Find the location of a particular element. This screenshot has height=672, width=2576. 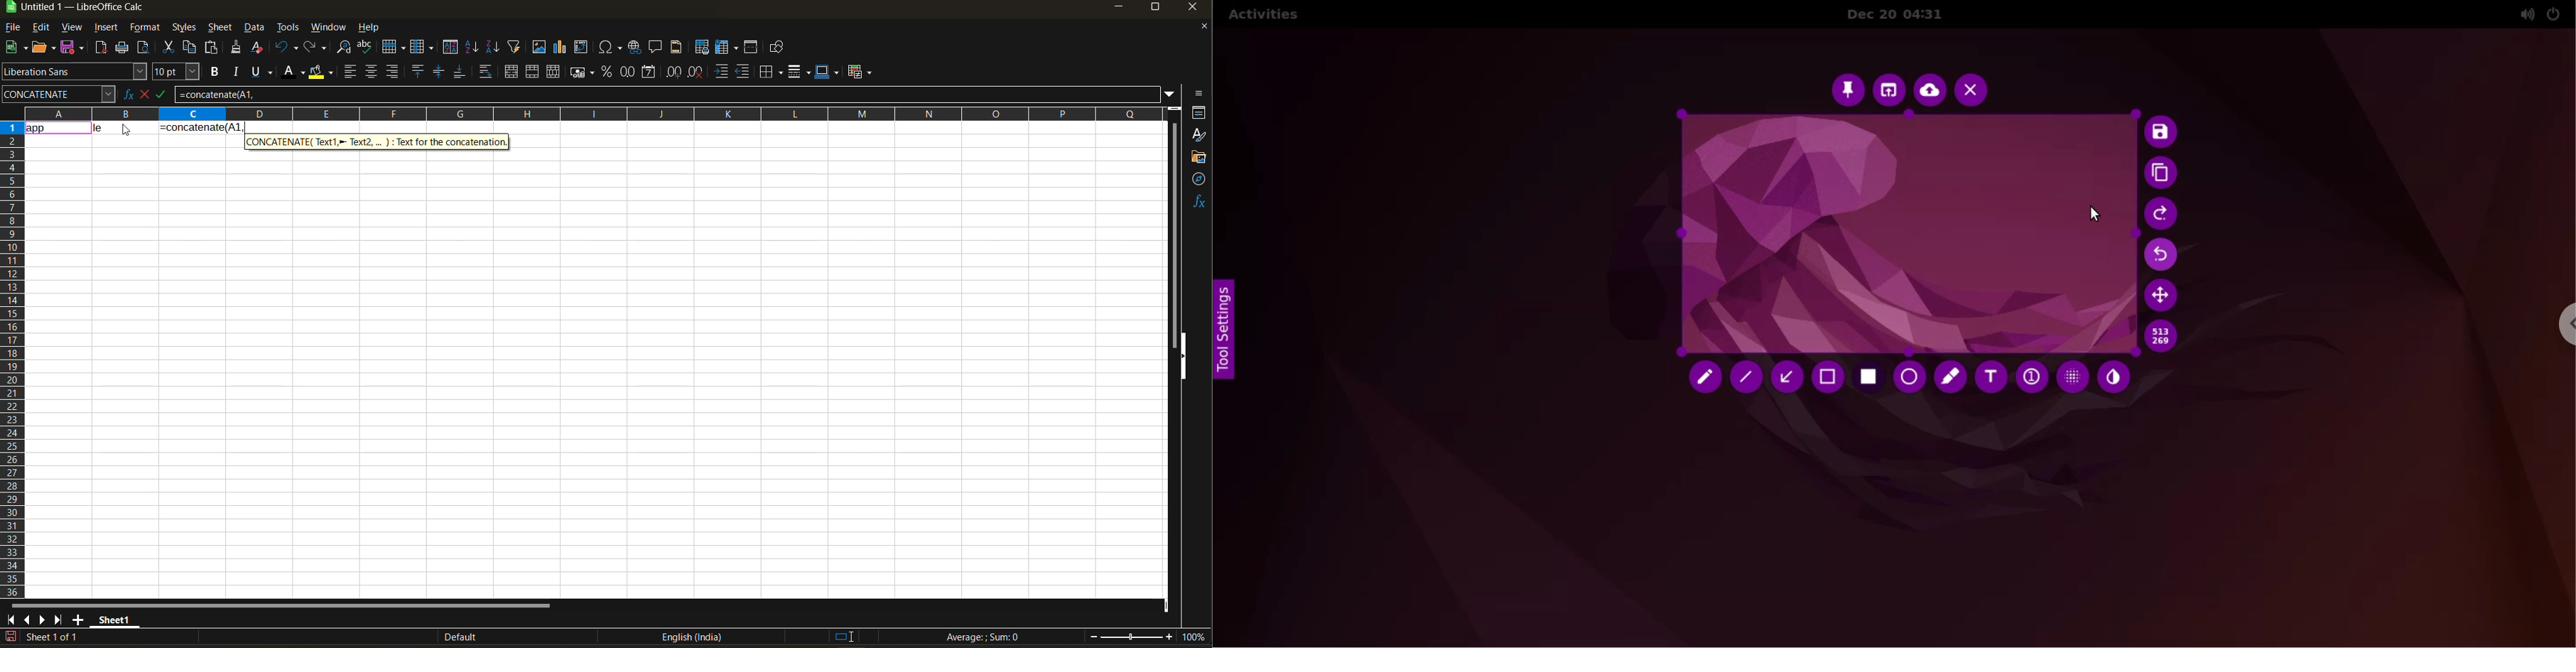

merge cells is located at coordinates (534, 74).